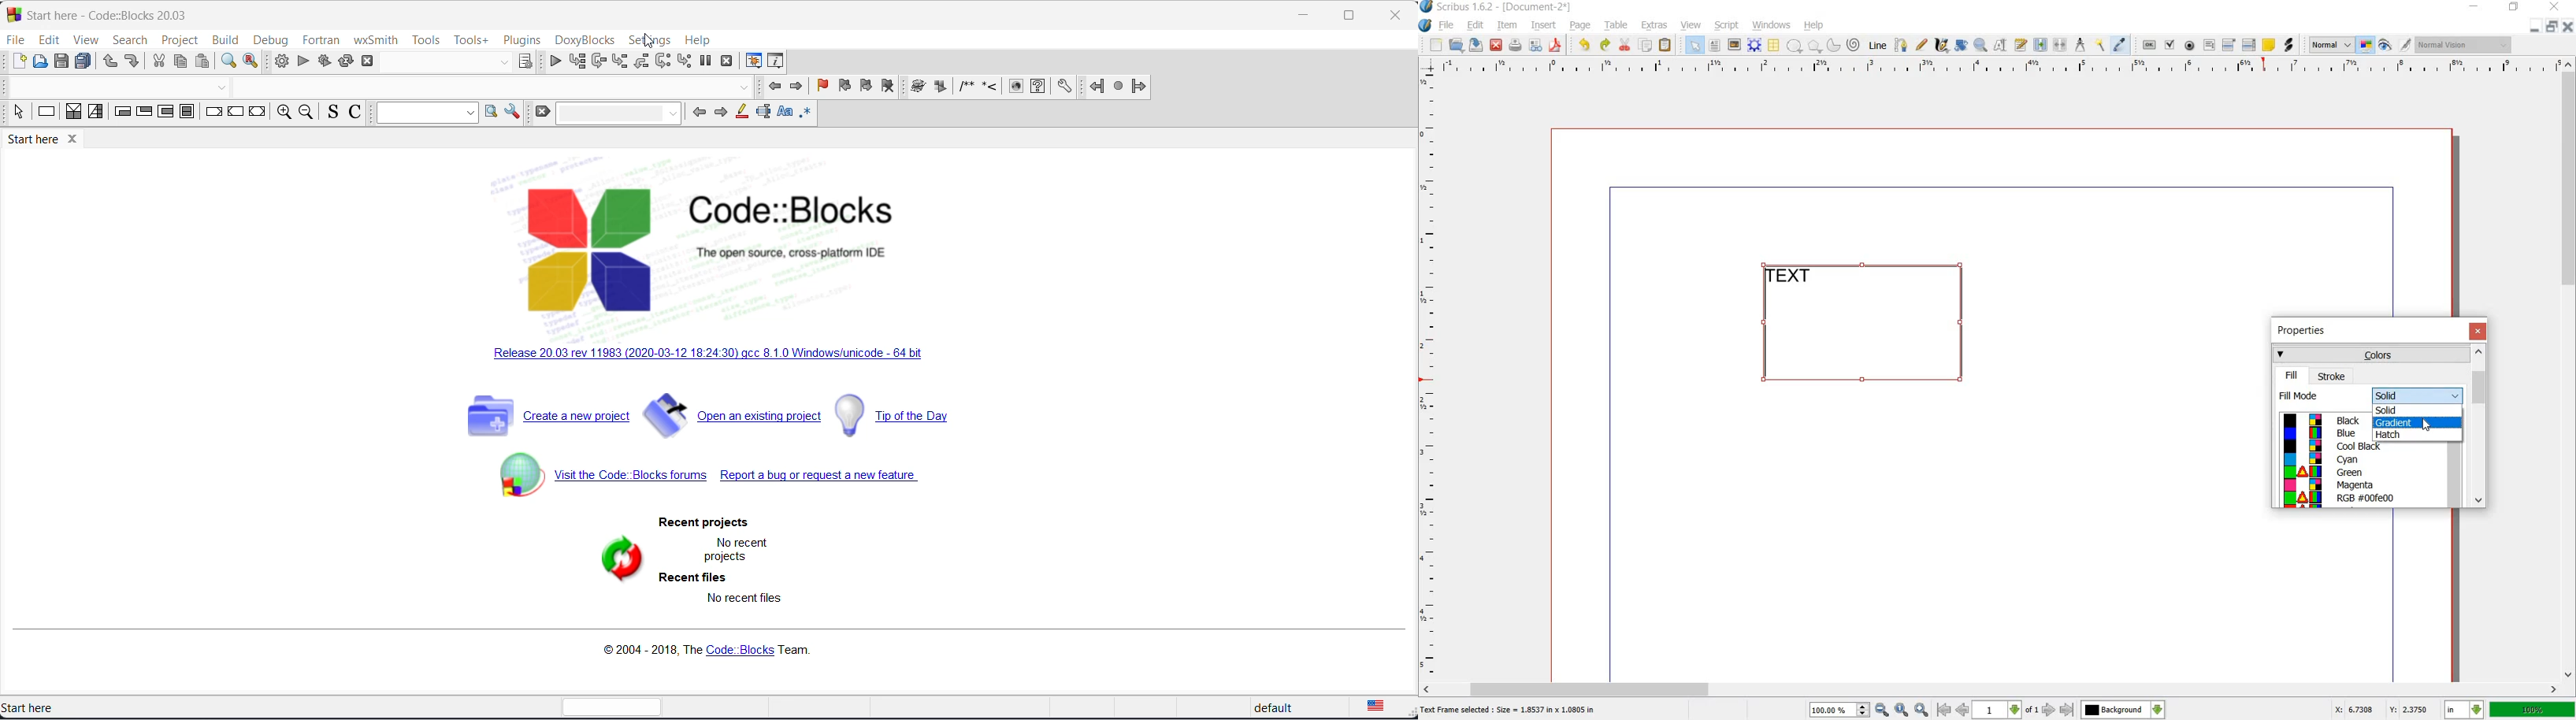  I want to click on line, so click(1879, 46).